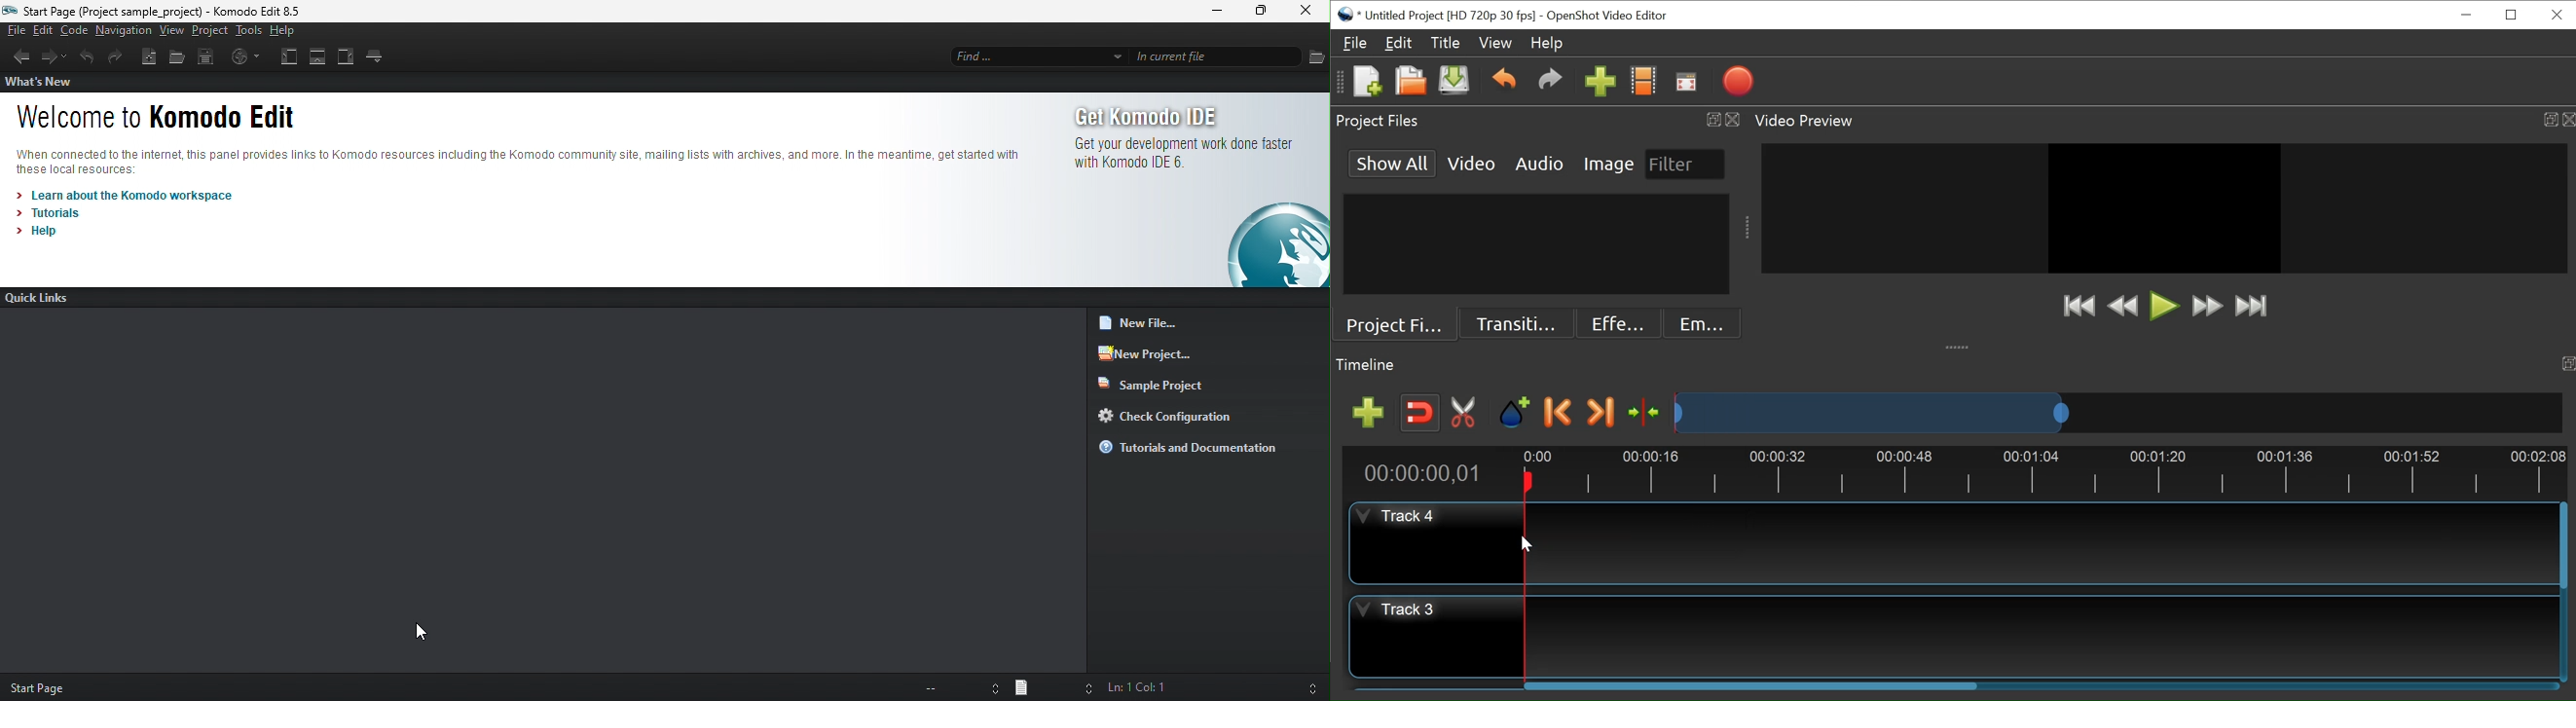  What do you see at coordinates (1421, 413) in the screenshot?
I see `Snap` at bounding box center [1421, 413].